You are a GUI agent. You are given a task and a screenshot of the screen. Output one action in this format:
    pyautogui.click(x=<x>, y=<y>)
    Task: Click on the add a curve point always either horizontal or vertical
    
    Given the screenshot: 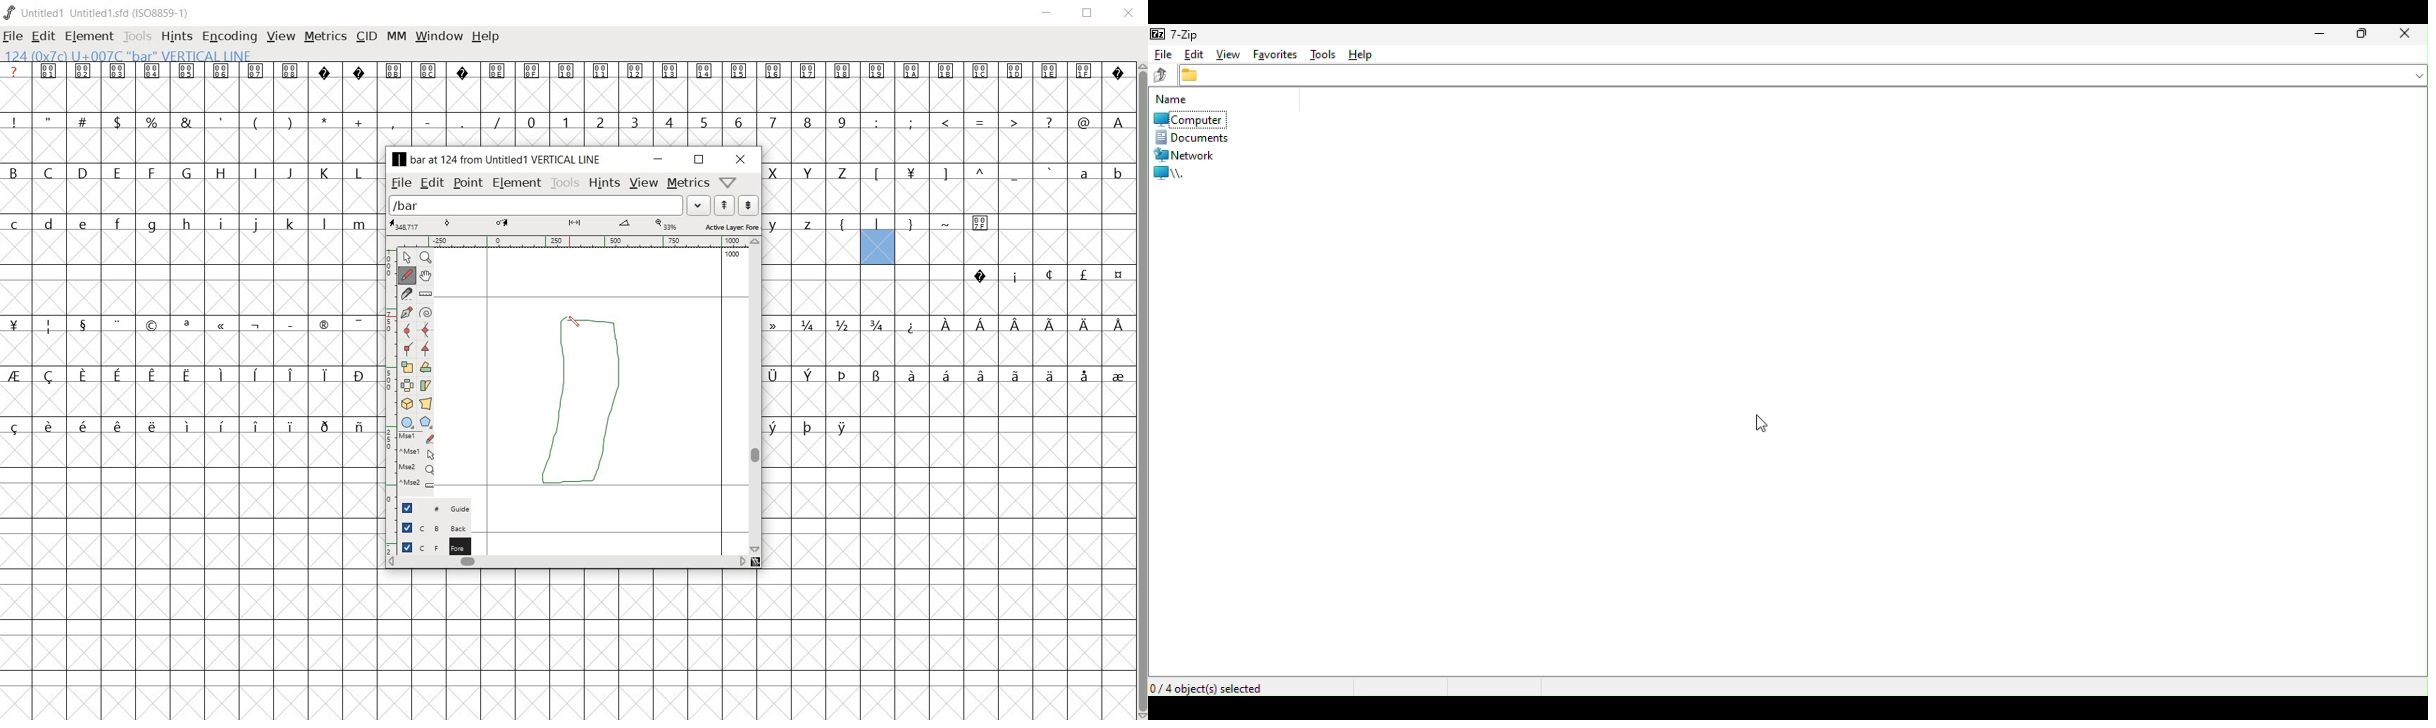 What is the action you would take?
    pyautogui.click(x=424, y=329)
    